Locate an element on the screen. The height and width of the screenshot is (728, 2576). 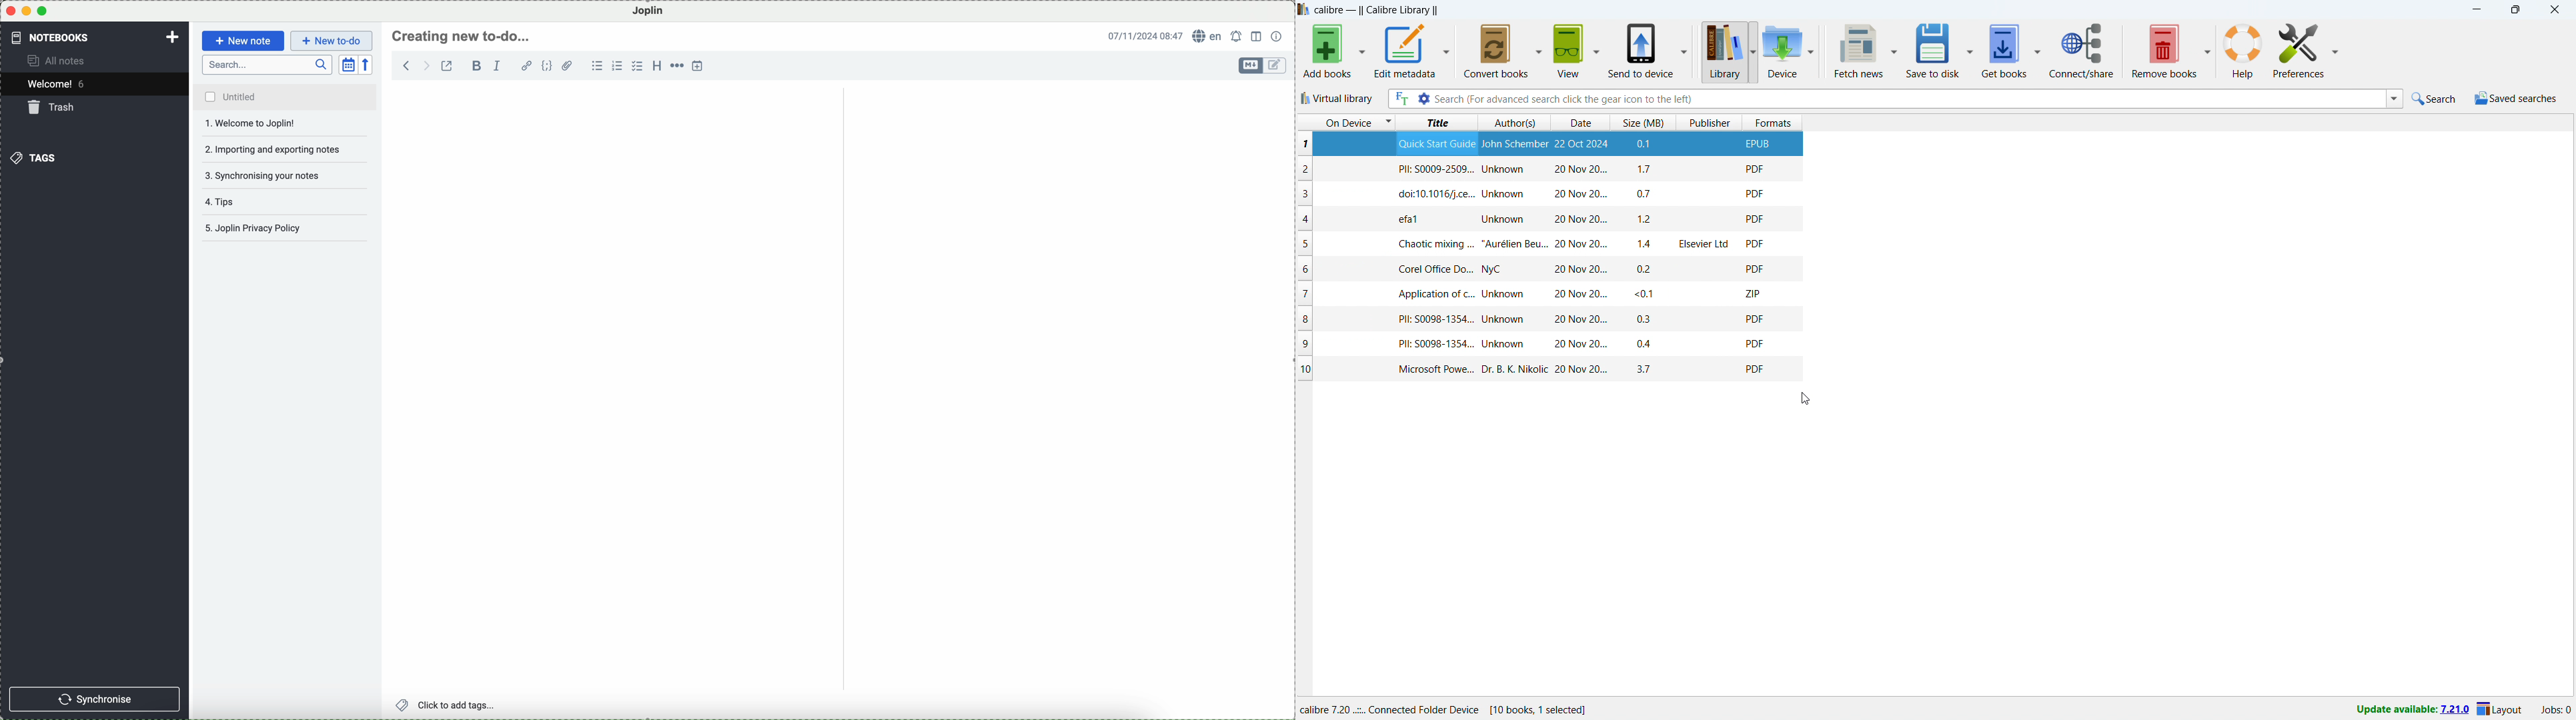
language is located at coordinates (1208, 35).